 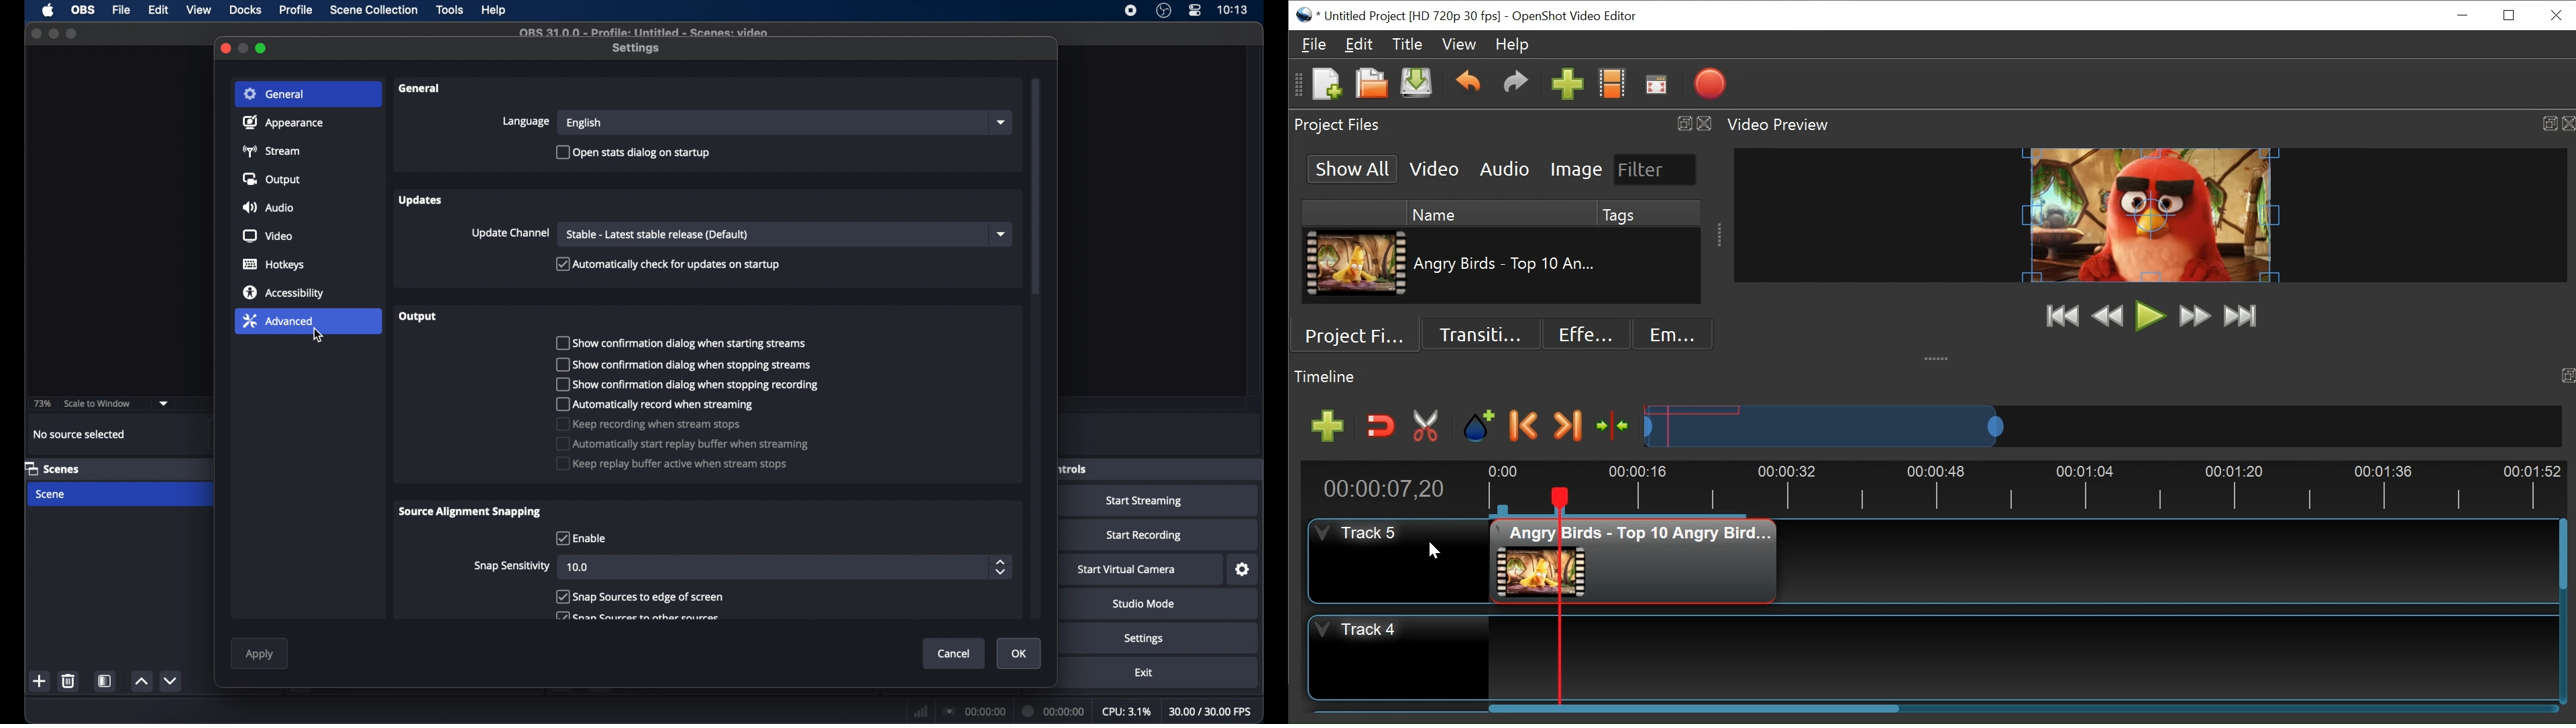 I want to click on stream, so click(x=271, y=151).